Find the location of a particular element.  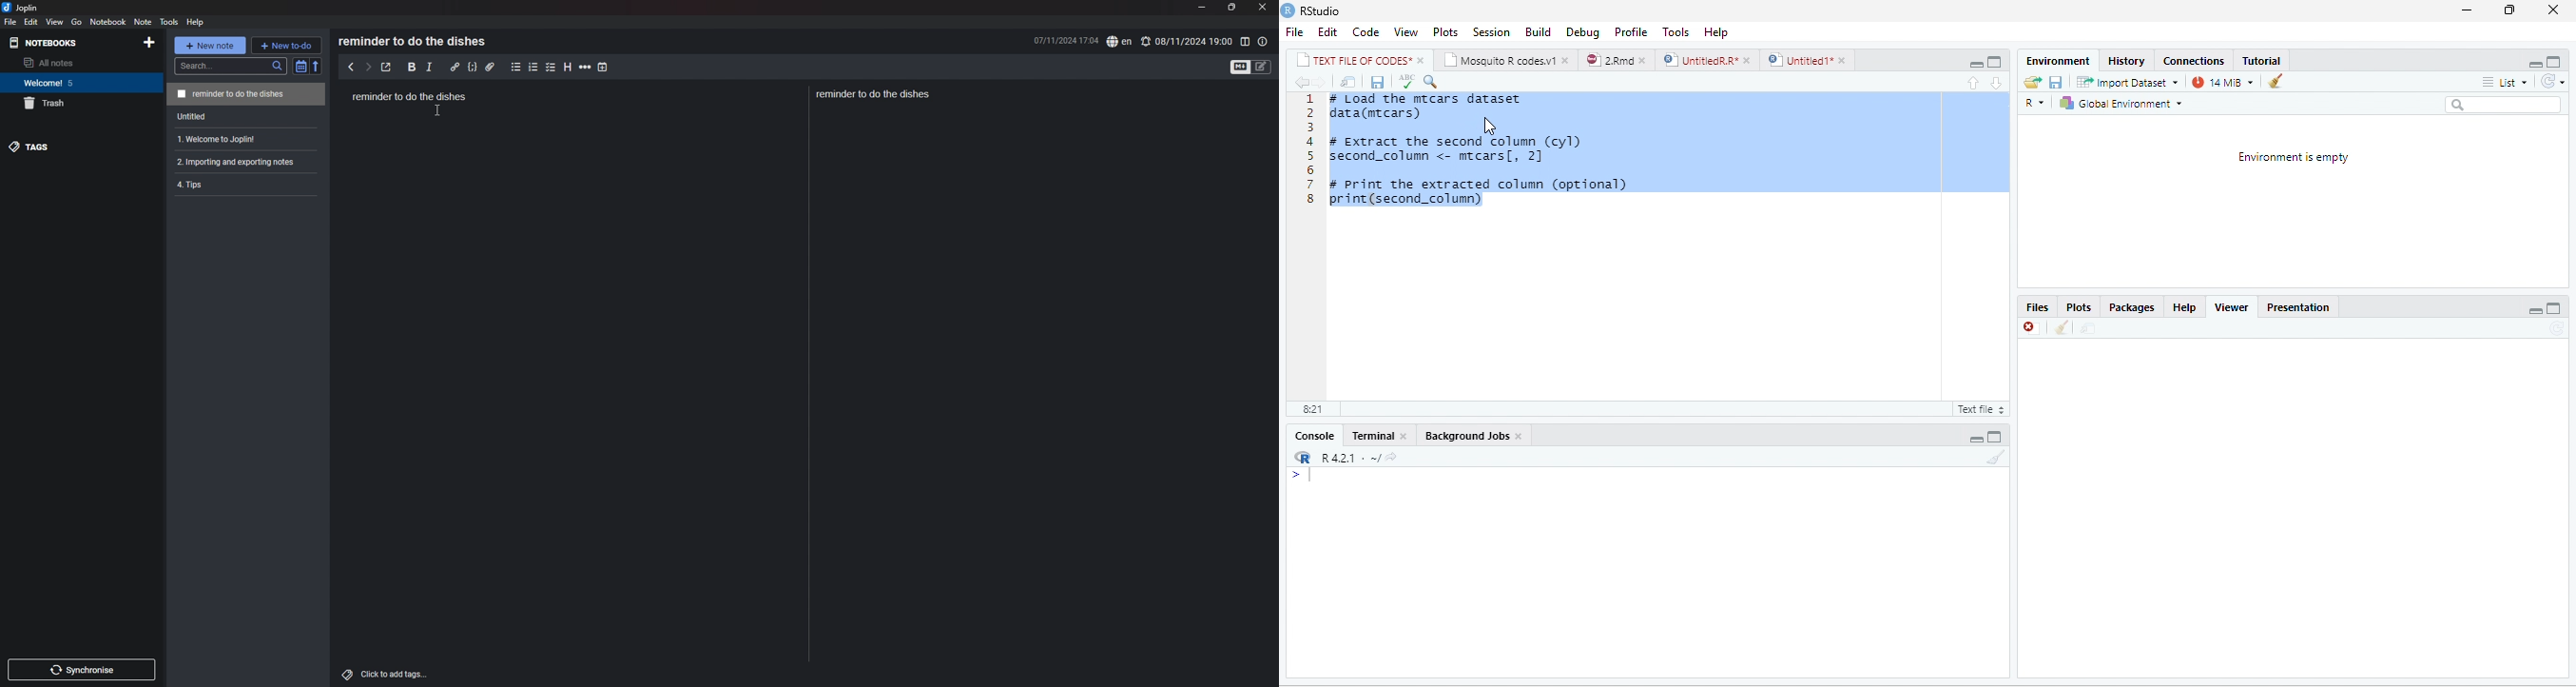

close is located at coordinates (1747, 59).